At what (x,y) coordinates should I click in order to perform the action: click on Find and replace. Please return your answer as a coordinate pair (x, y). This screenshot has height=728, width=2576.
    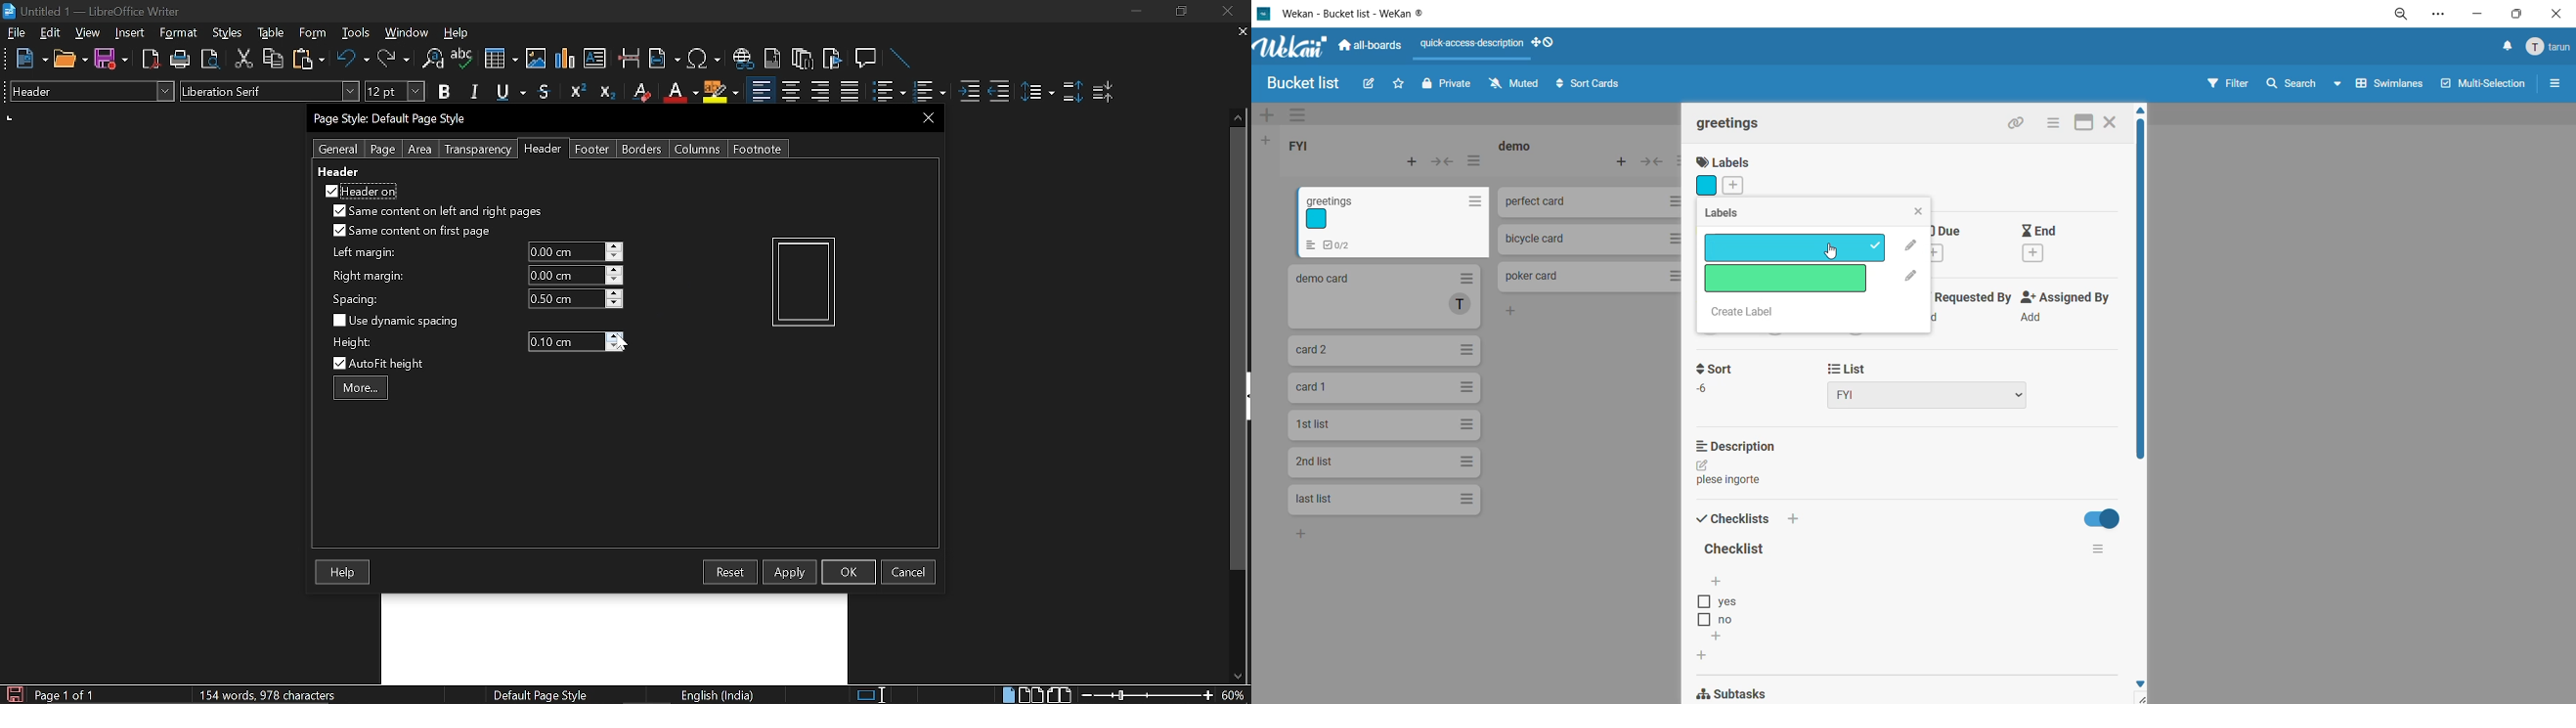
    Looking at the image, I should click on (431, 60).